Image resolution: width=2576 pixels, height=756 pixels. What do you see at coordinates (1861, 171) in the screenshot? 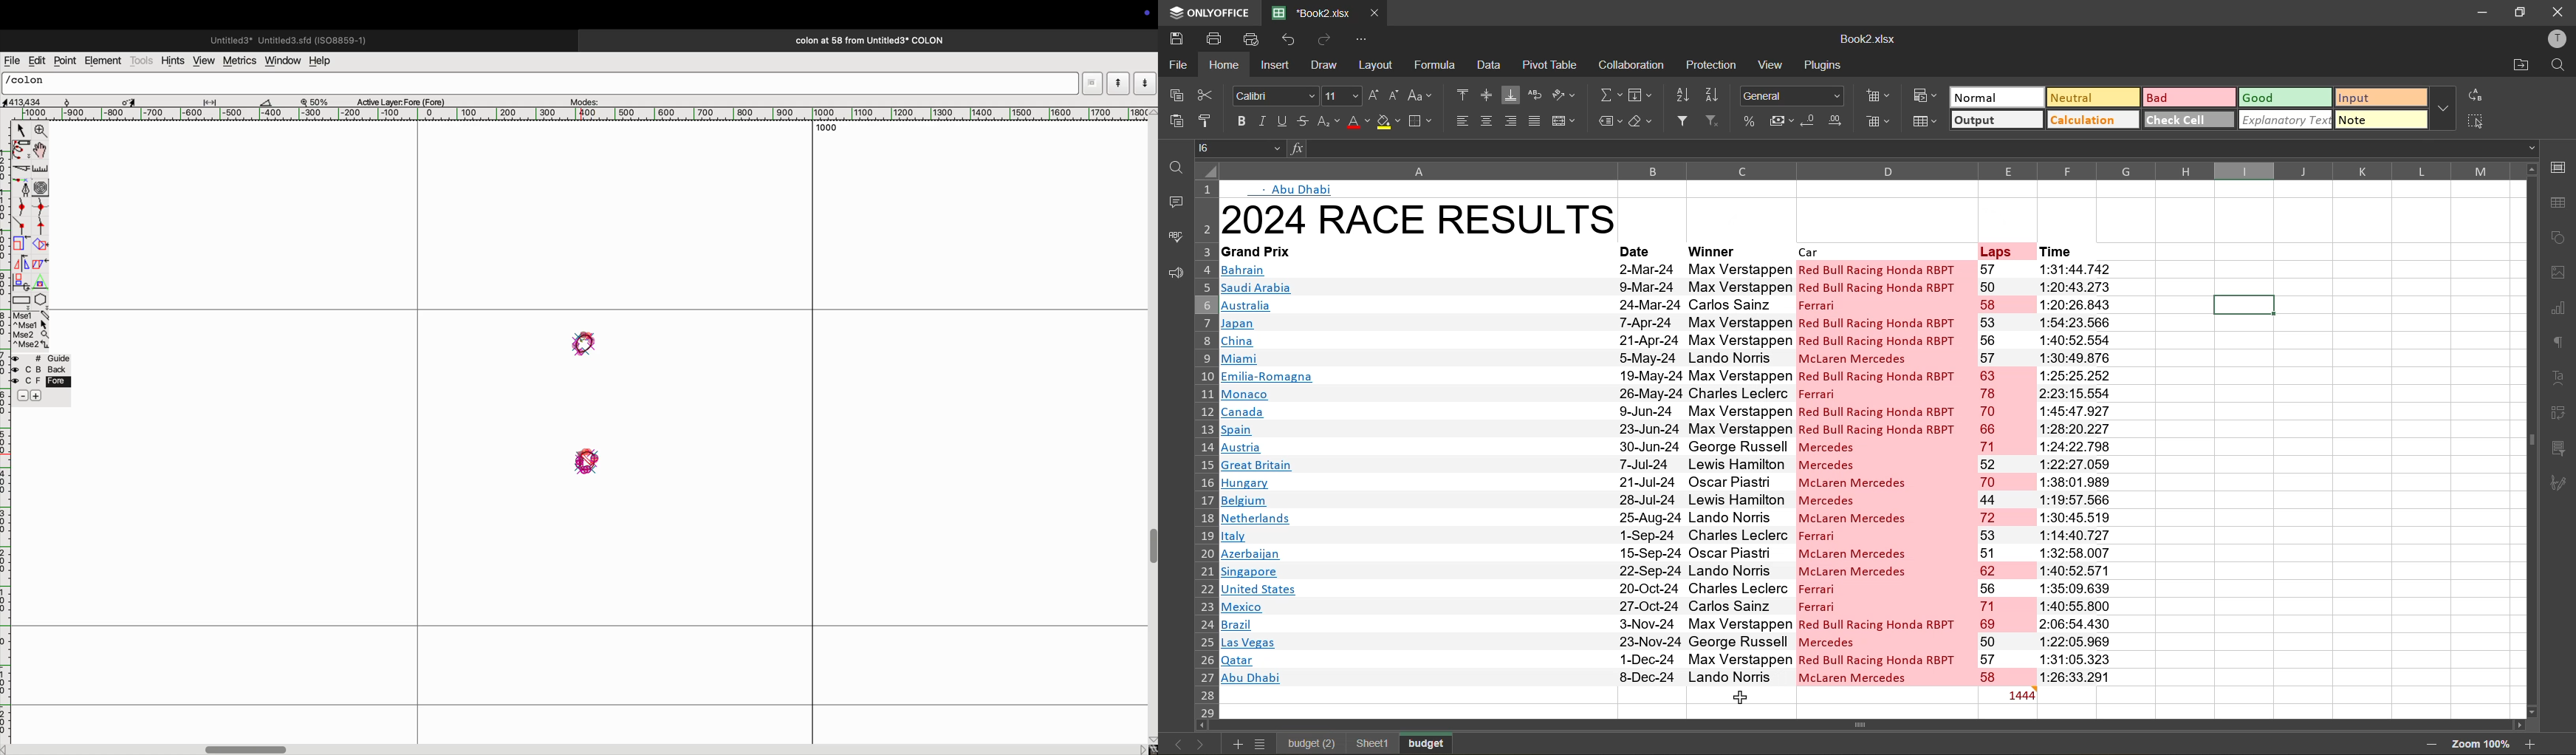
I see `column names` at bounding box center [1861, 171].